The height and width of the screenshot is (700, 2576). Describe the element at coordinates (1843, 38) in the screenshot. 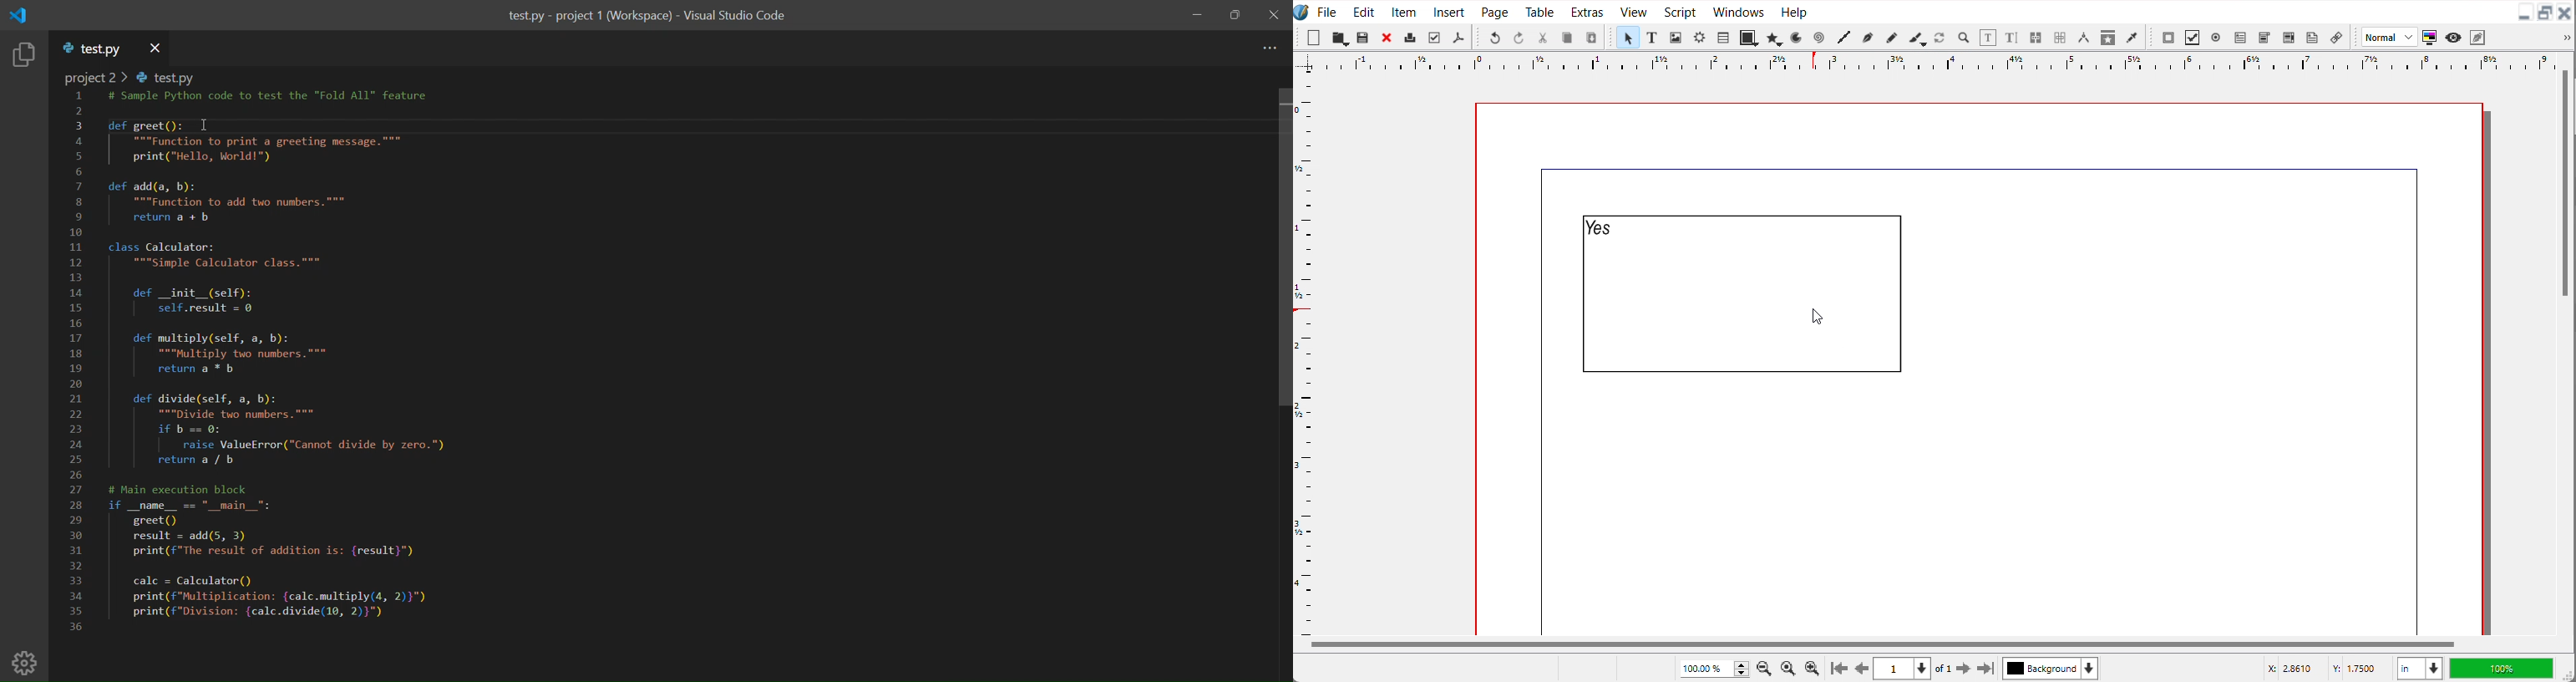

I see `Line` at that location.